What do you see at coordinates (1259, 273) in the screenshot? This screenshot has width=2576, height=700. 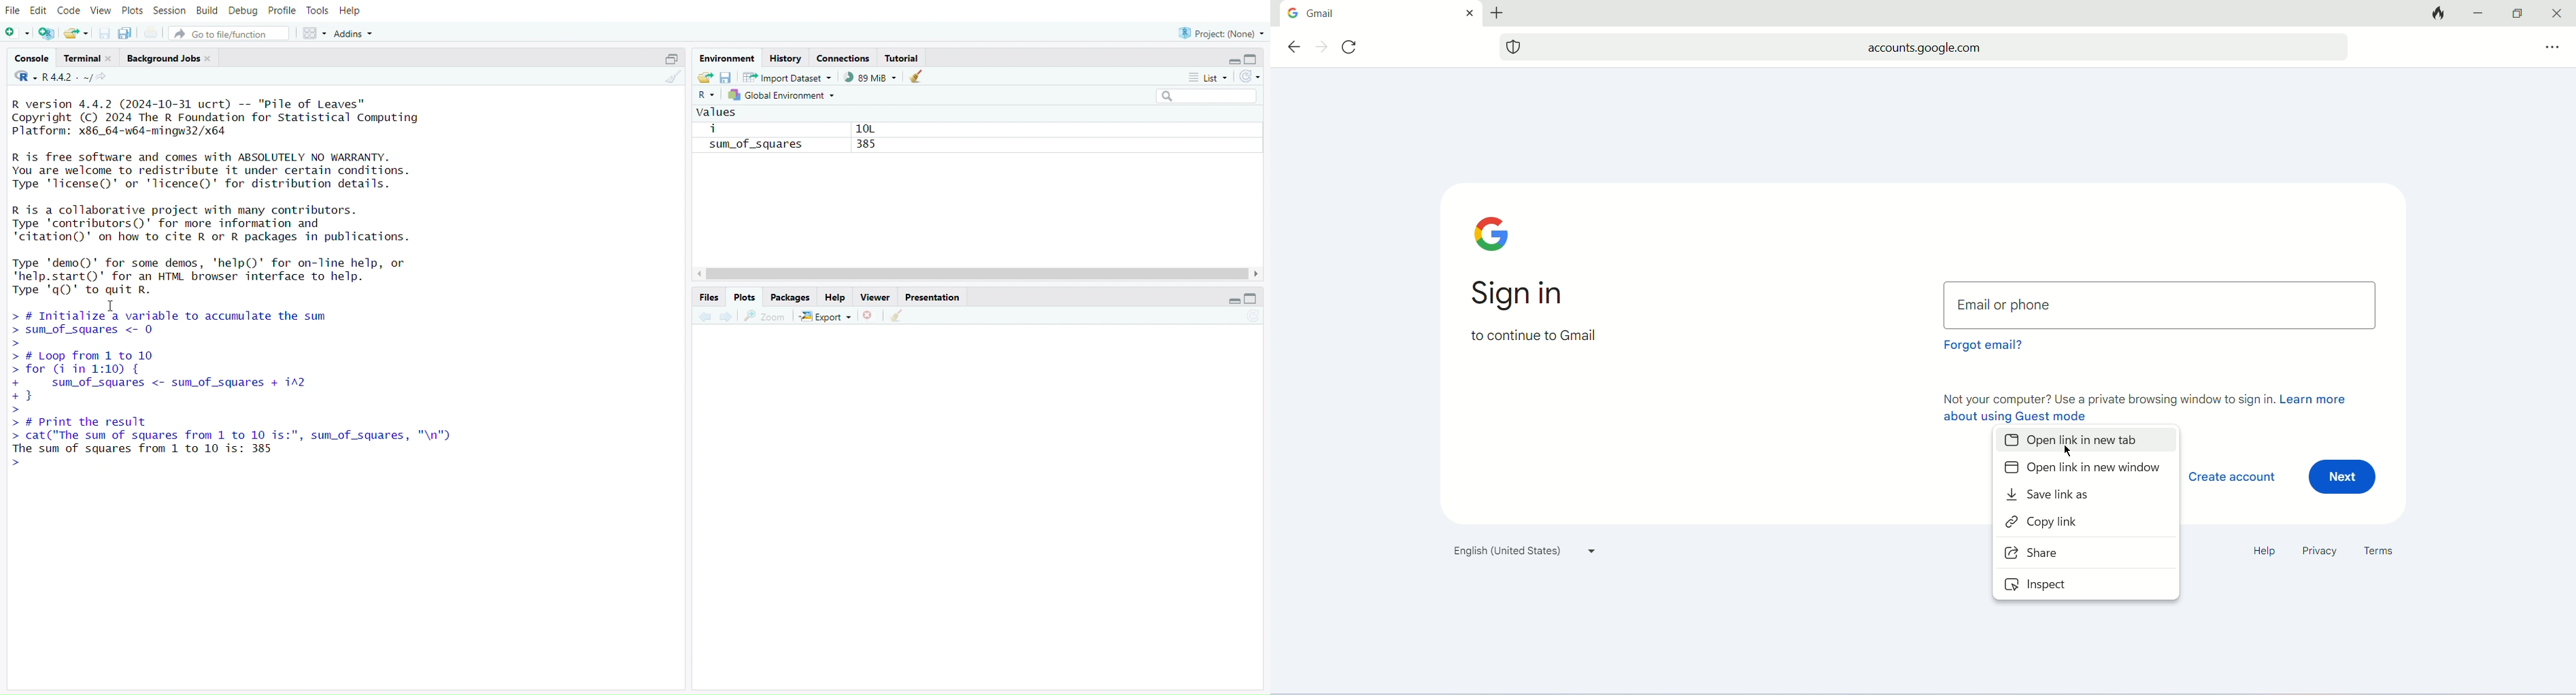 I see `move right` at bounding box center [1259, 273].